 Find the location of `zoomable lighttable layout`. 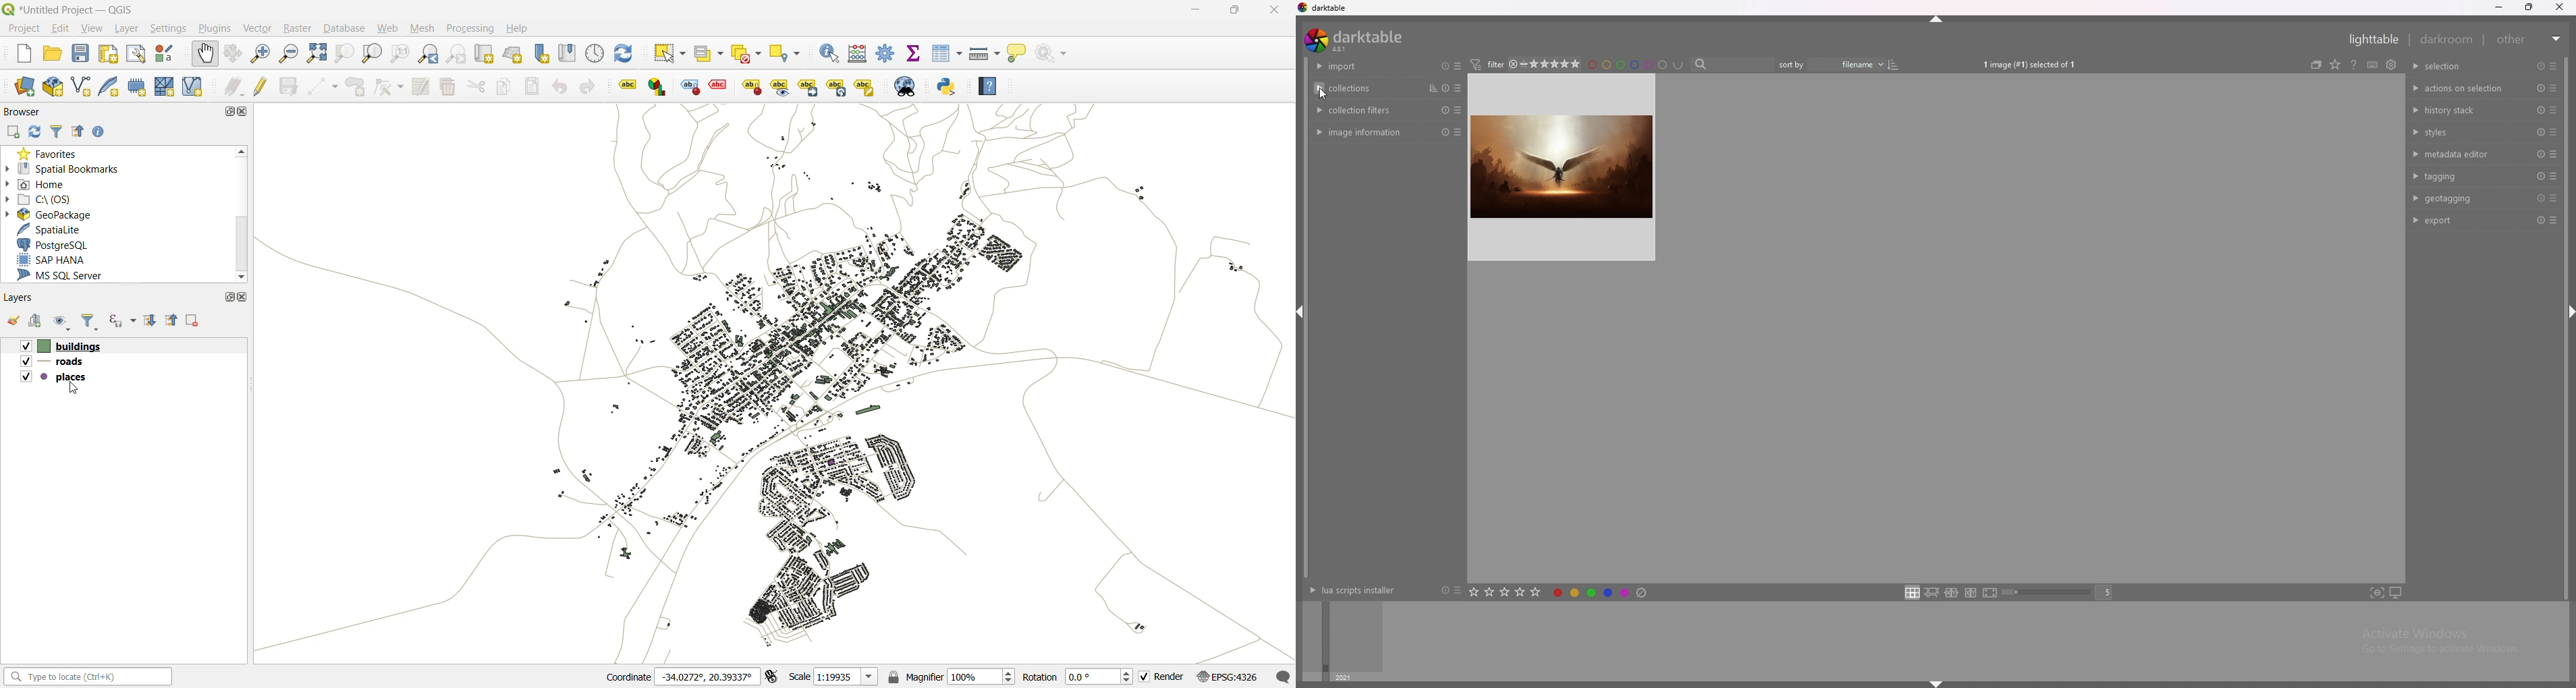

zoomable lighttable layout is located at coordinates (1931, 593).